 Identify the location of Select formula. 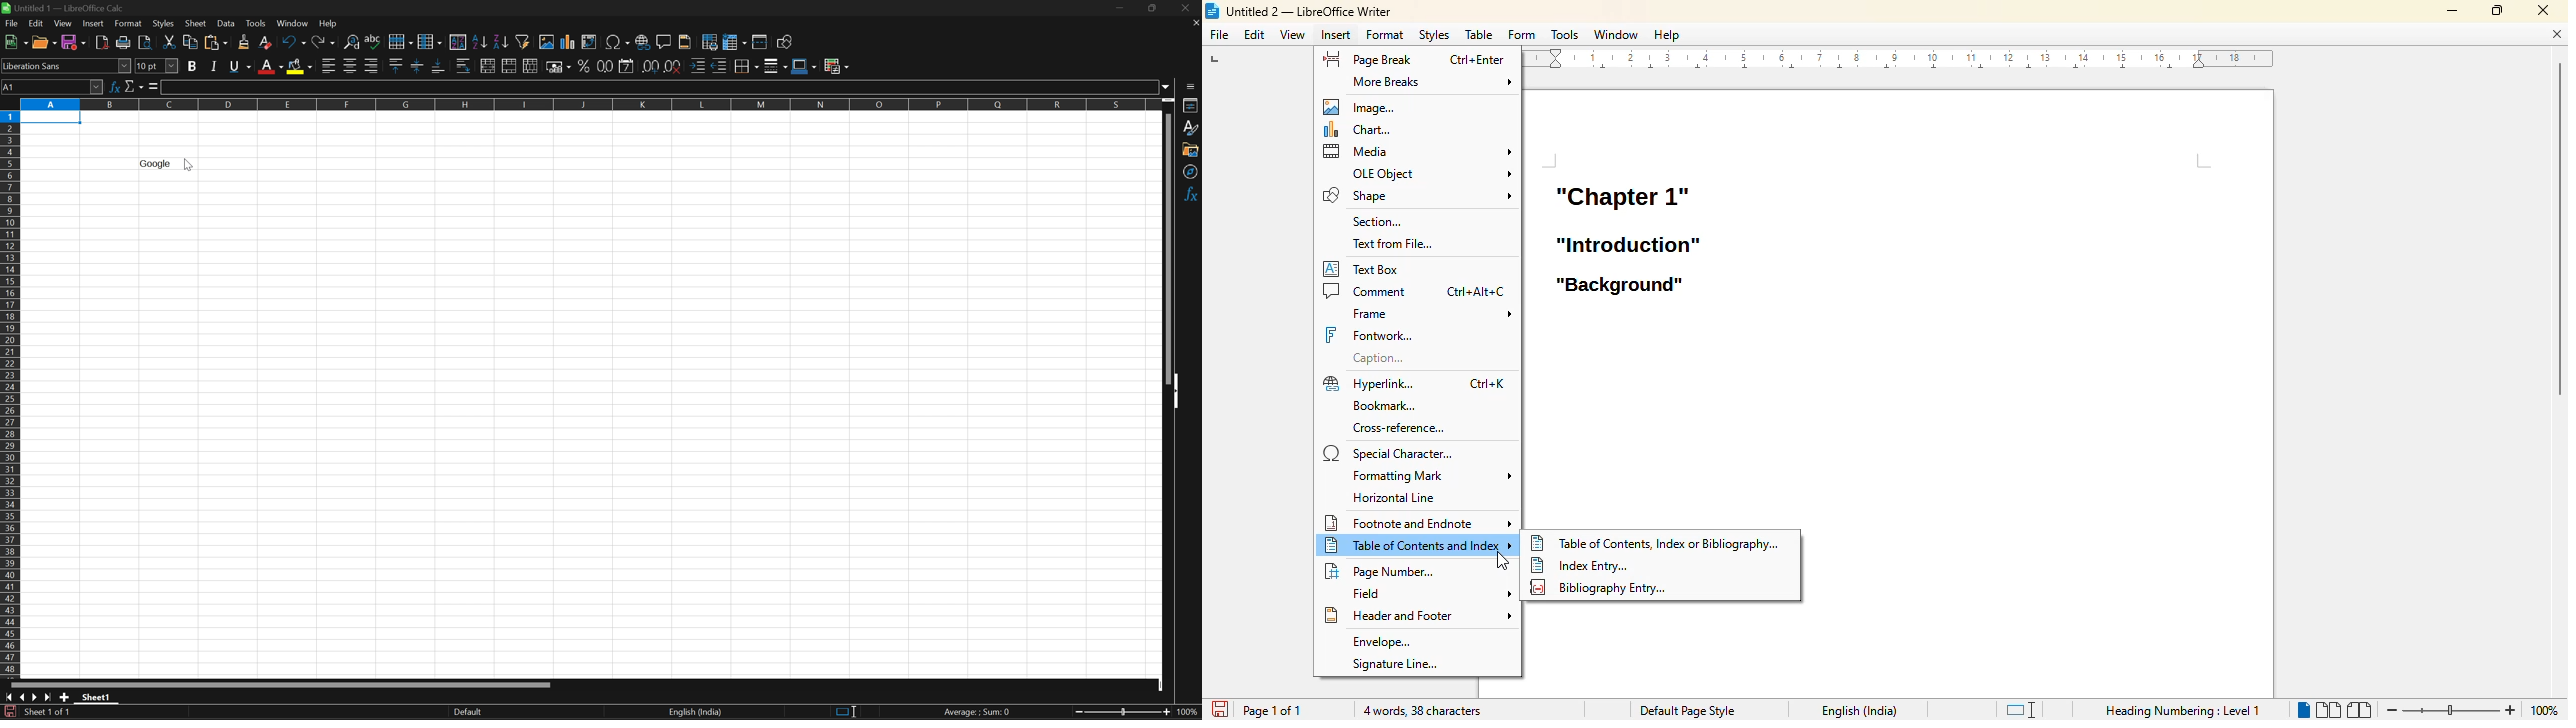
(154, 85).